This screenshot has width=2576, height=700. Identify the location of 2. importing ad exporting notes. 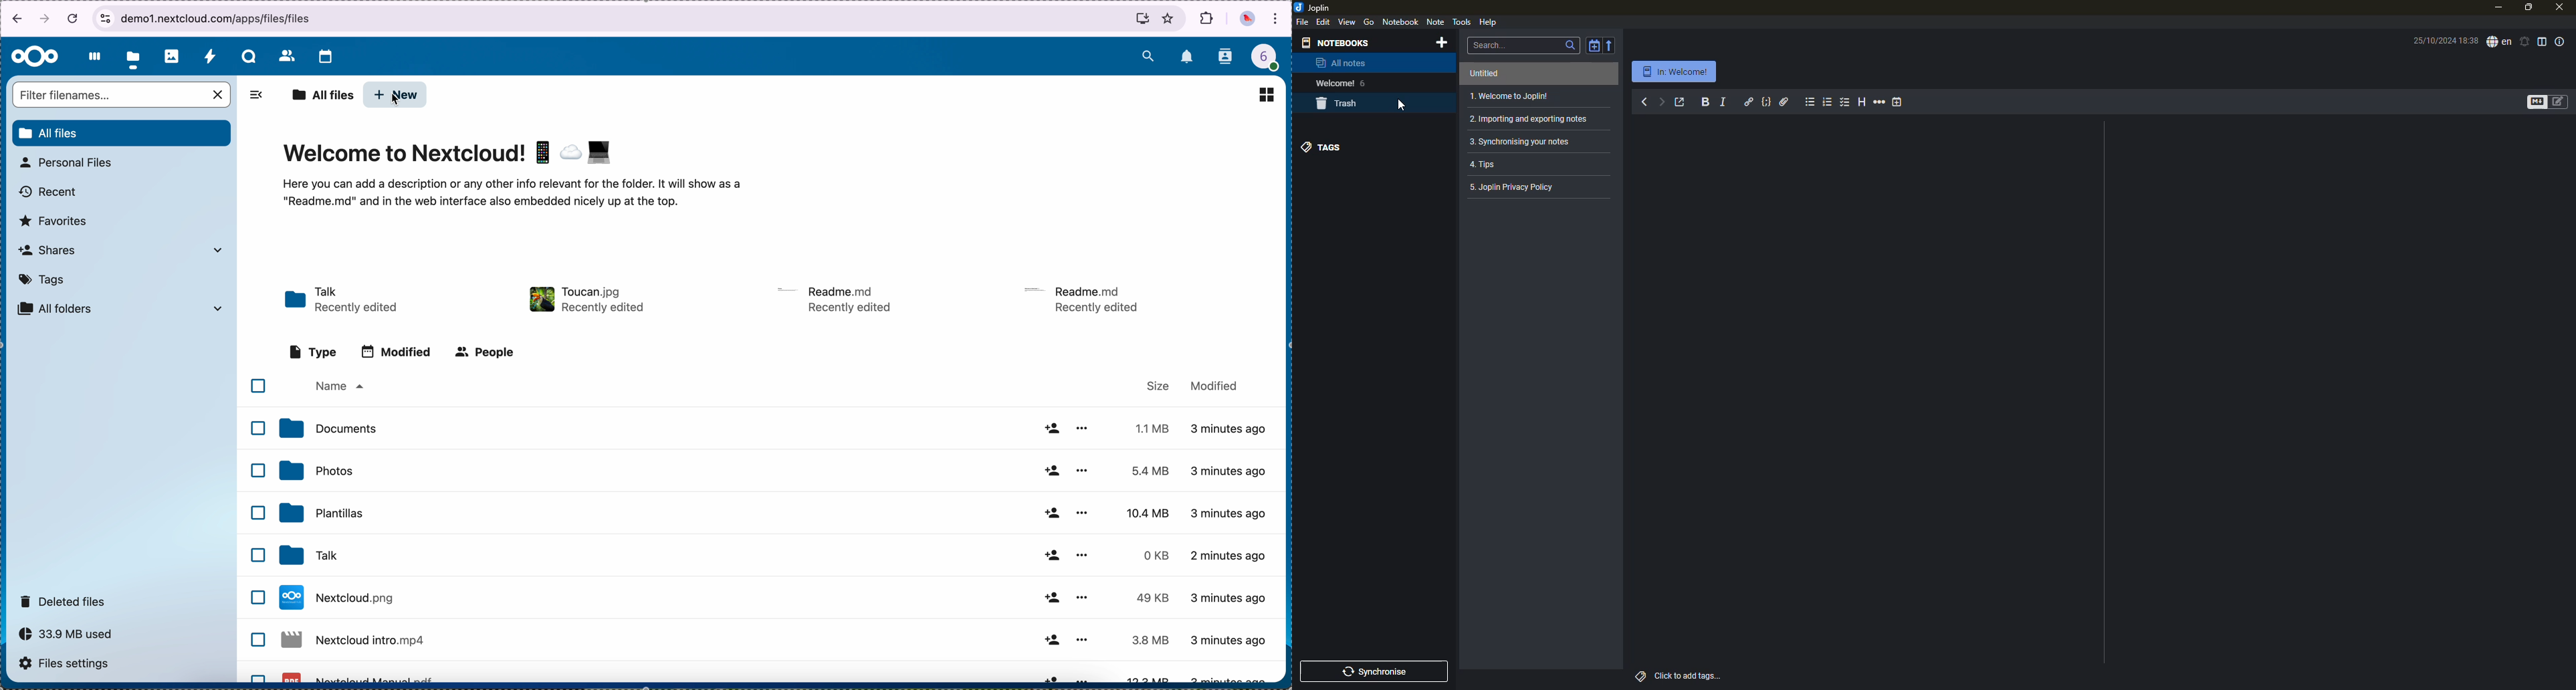
(1527, 120).